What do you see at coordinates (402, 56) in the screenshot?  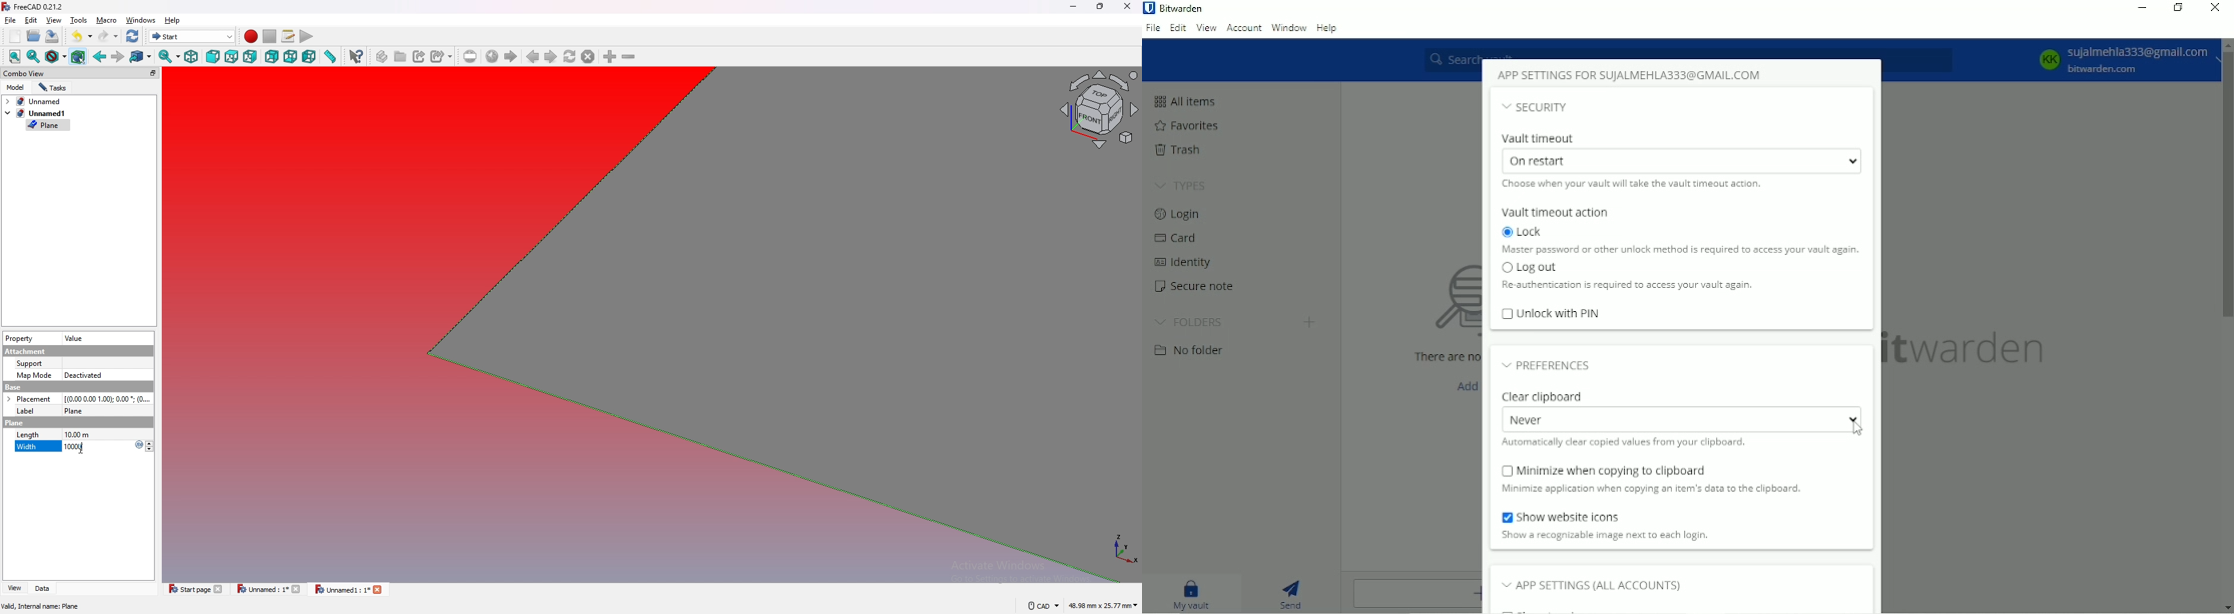 I see `create group` at bounding box center [402, 56].